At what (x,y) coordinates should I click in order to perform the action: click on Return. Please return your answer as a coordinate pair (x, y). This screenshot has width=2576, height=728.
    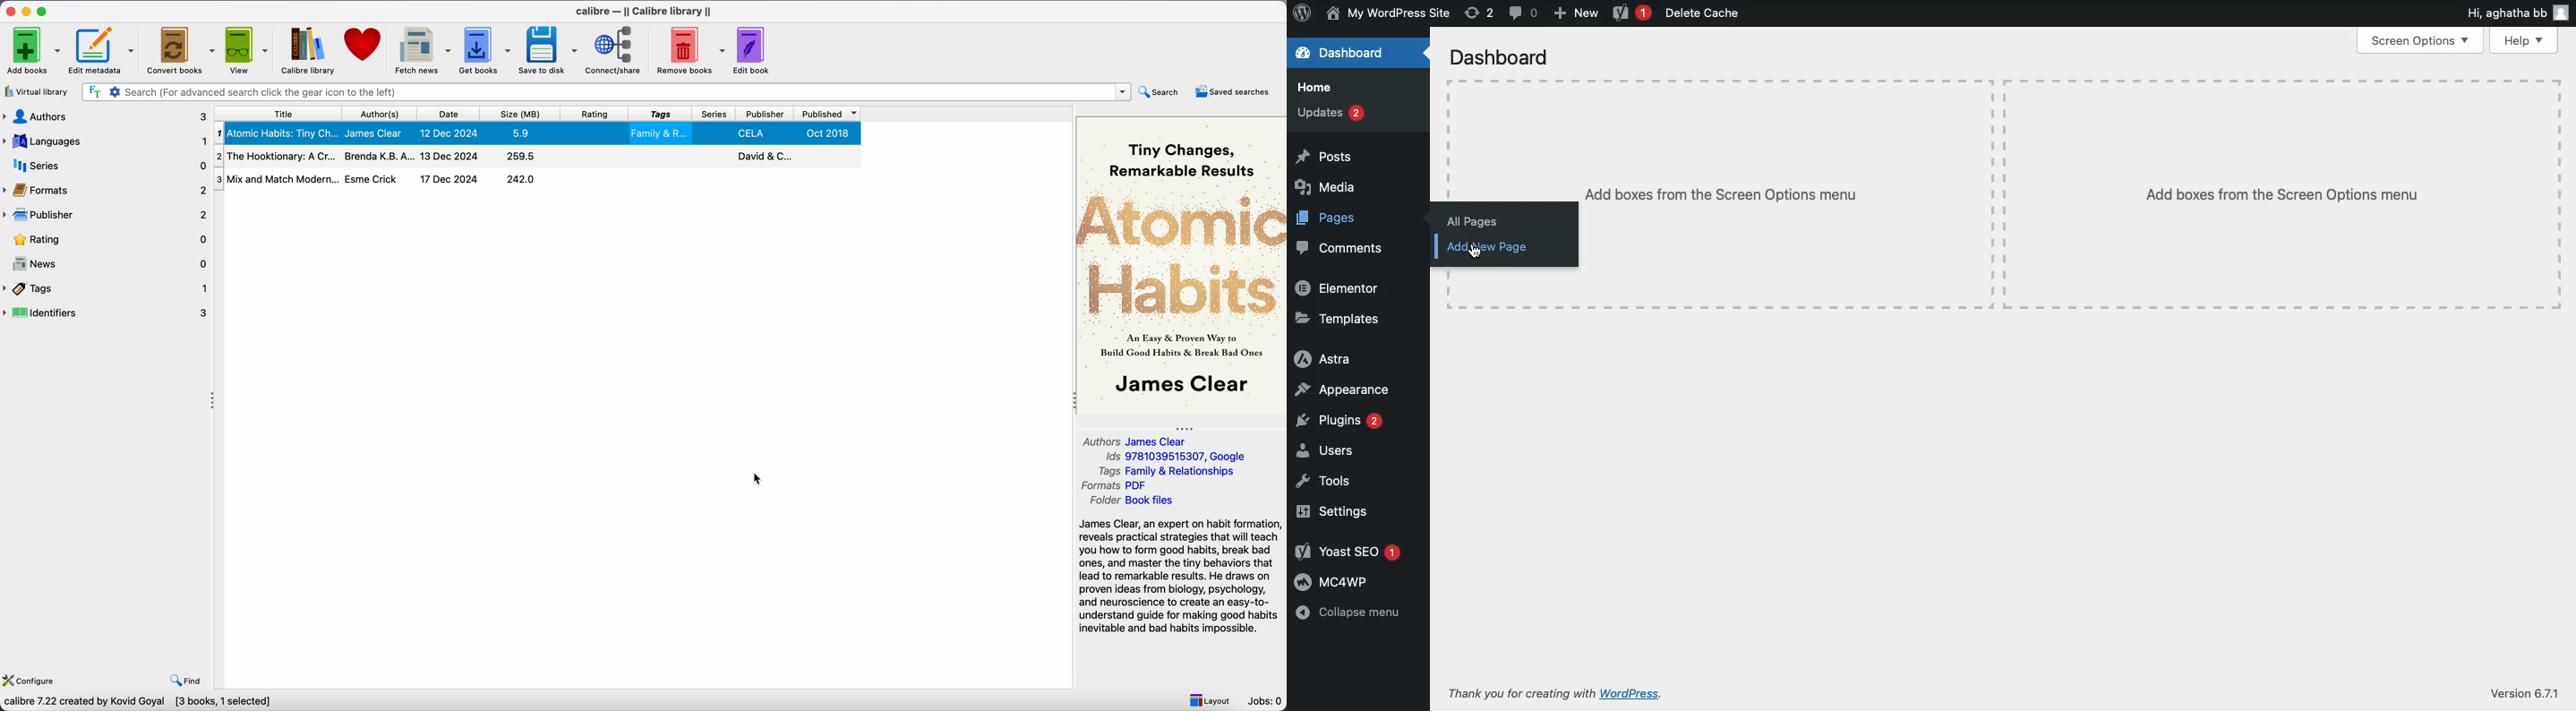
    Looking at the image, I should click on (1476, 13).